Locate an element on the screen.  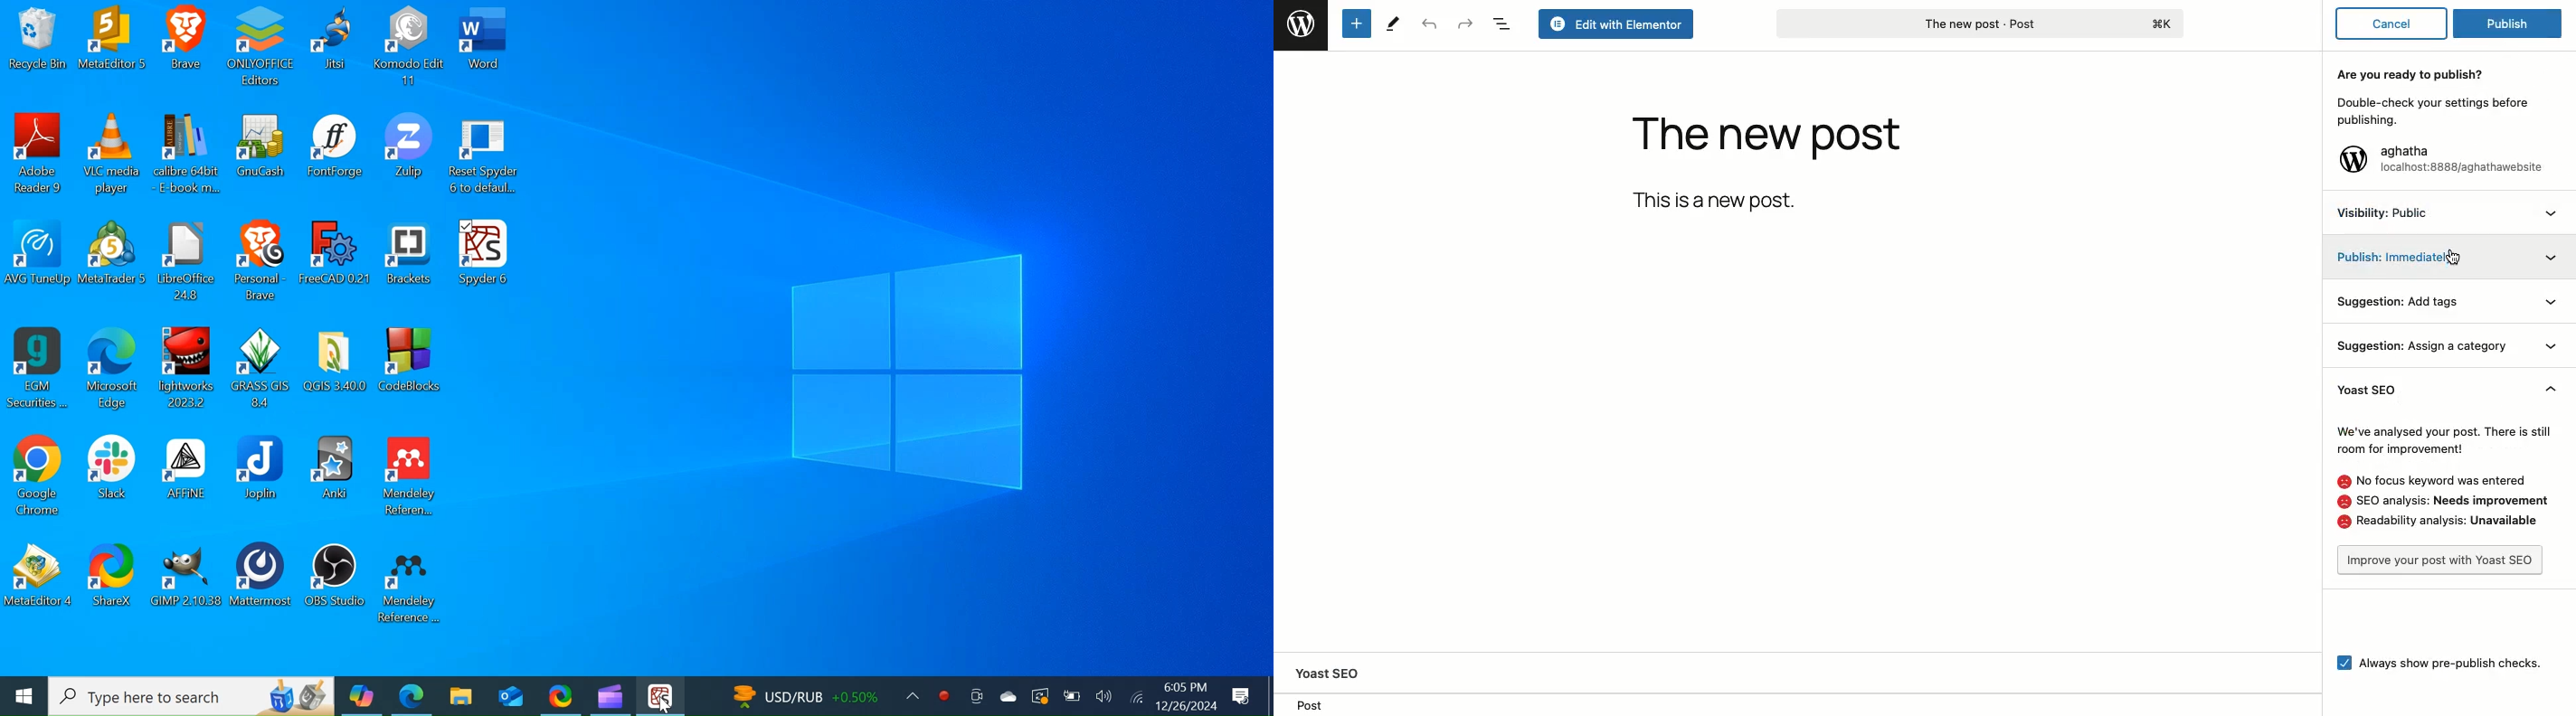
Collapse is located at coordinates (2551, 388).